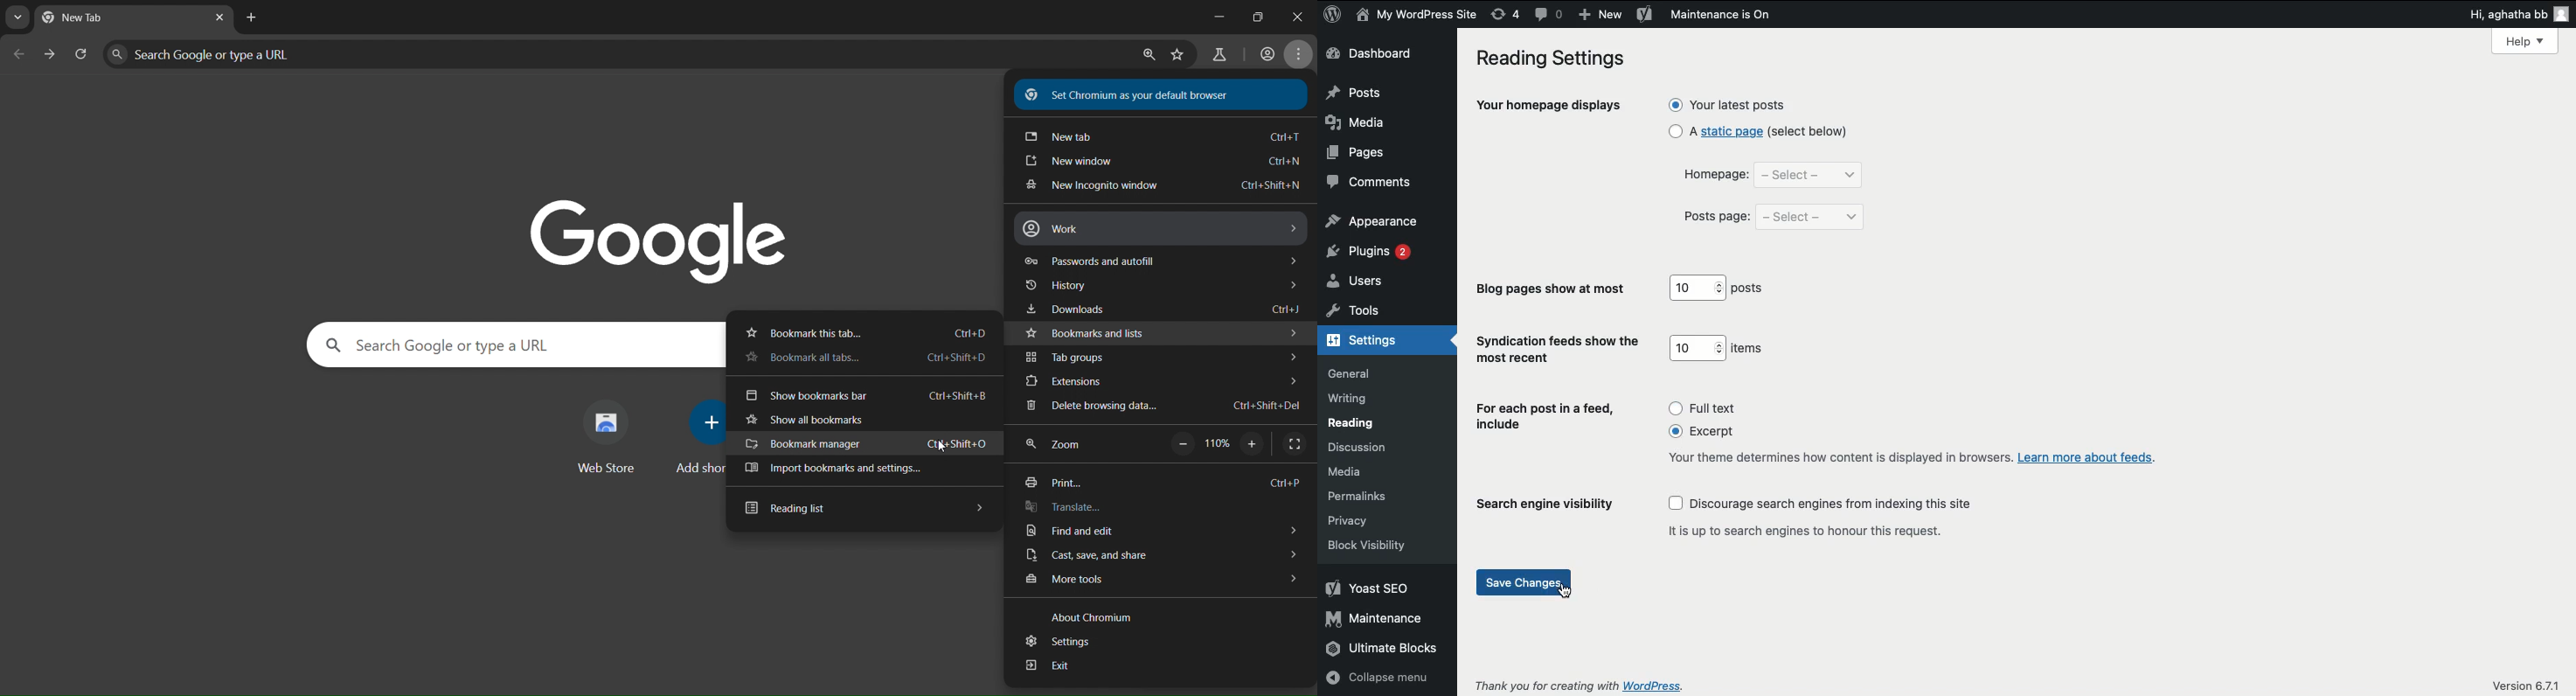  I want to click on save changes, so click(1528, 581).